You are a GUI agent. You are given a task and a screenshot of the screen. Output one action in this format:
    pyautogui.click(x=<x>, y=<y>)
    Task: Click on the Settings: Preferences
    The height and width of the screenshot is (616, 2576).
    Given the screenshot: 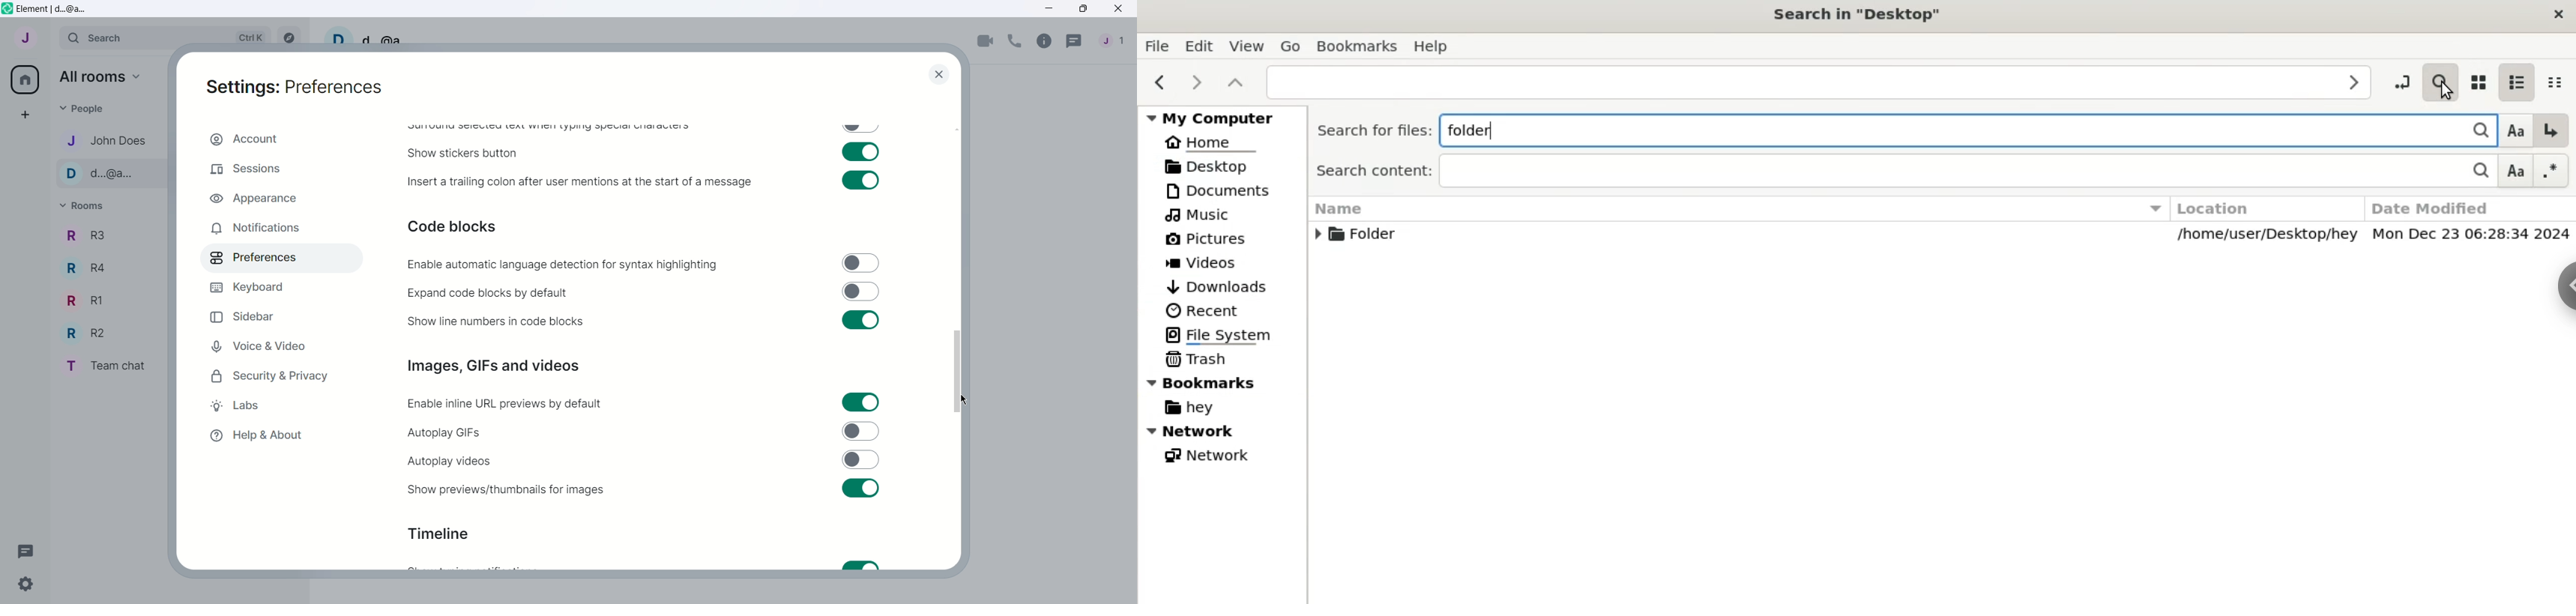 What is the action you would take?
    pyautogui.click(x=294, y=88)
    